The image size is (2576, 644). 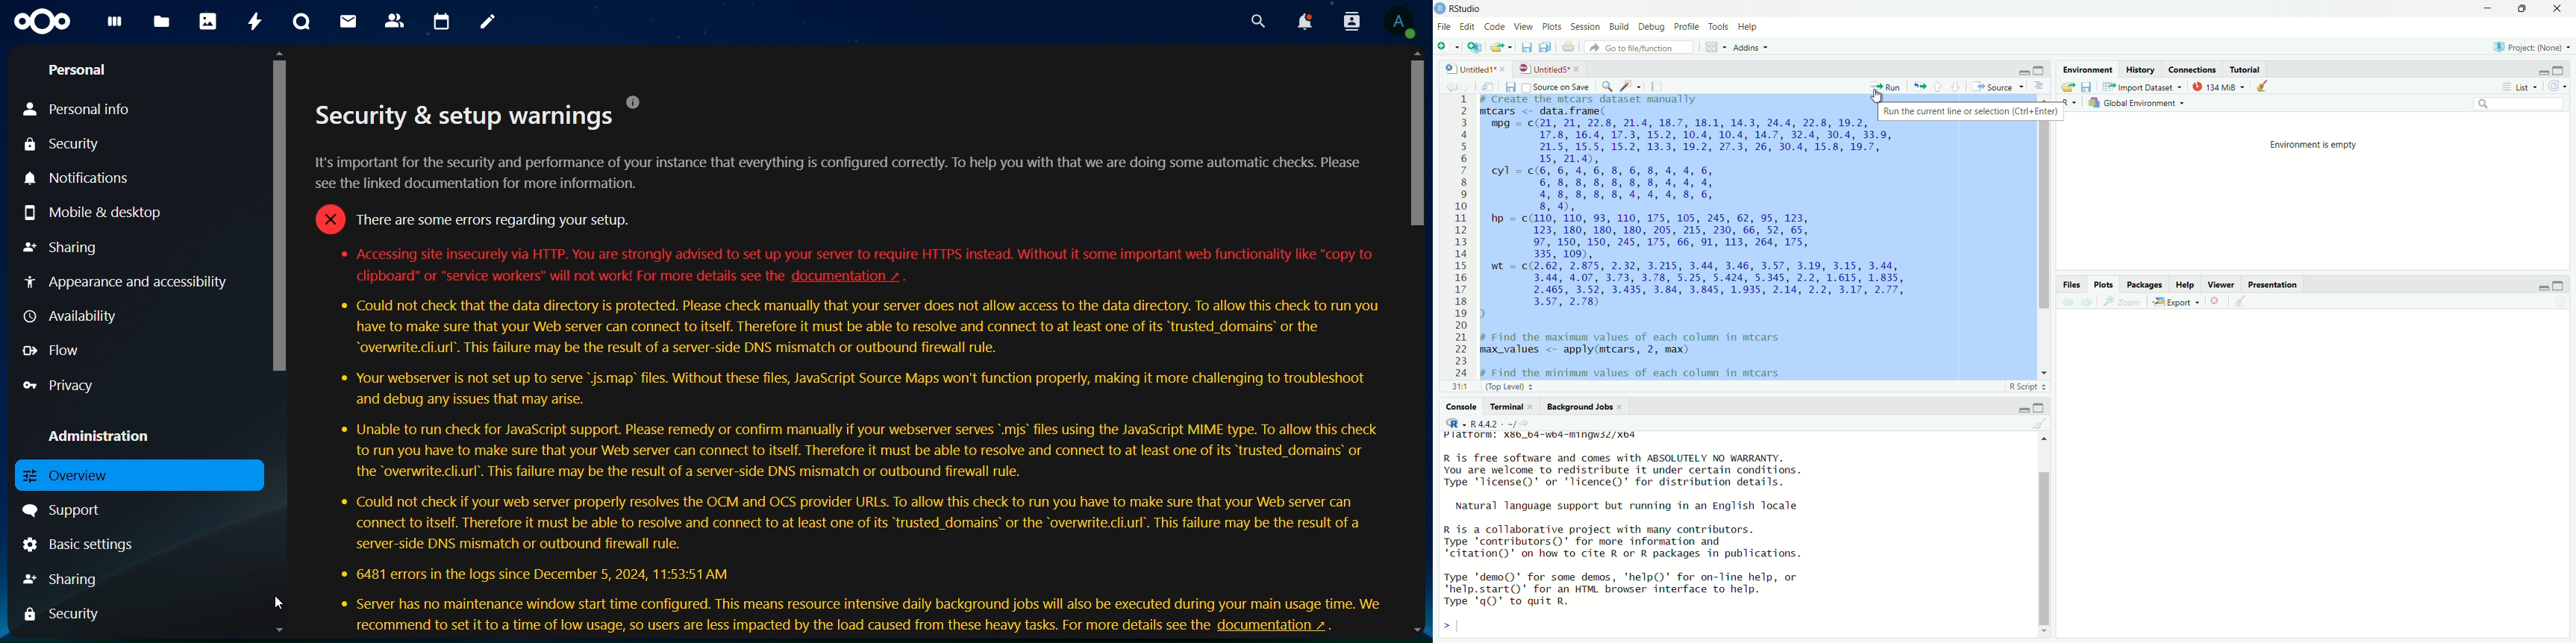 I want to click on 30:1 (Top Level) +, so click(x=1492, y=388).